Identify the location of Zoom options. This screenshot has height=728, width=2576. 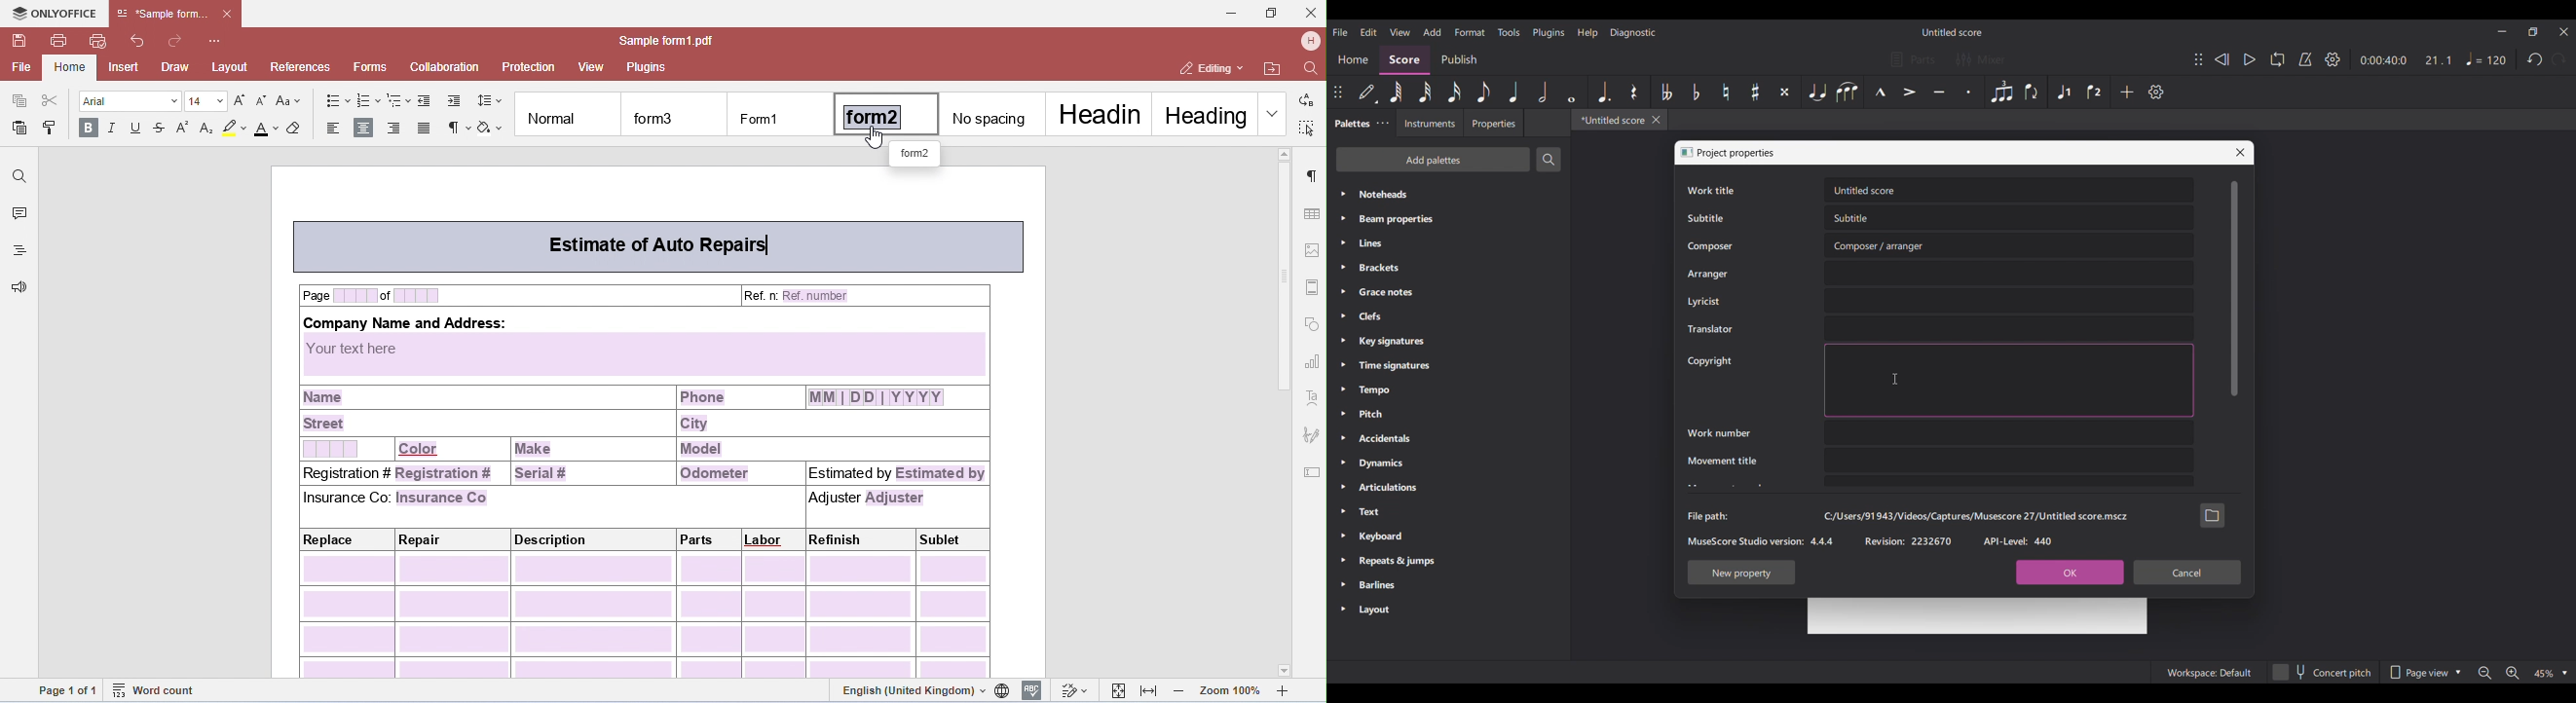
(2550, 673).